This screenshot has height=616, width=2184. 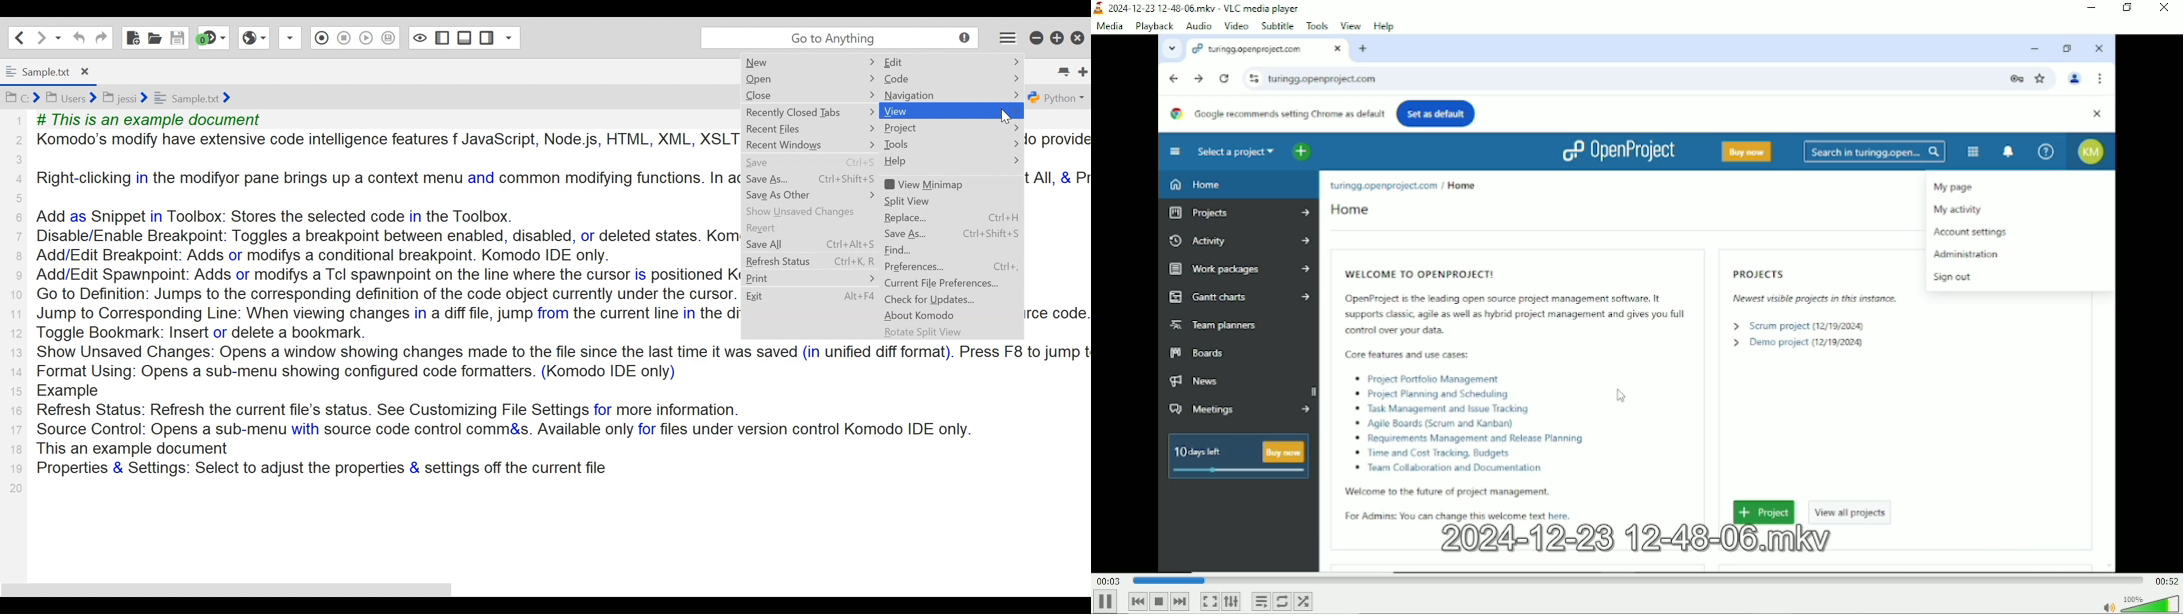 What do you see at coordinates (1318, 25) in the screenshot?
I see `Tools` at bounding box center [1318, 25].